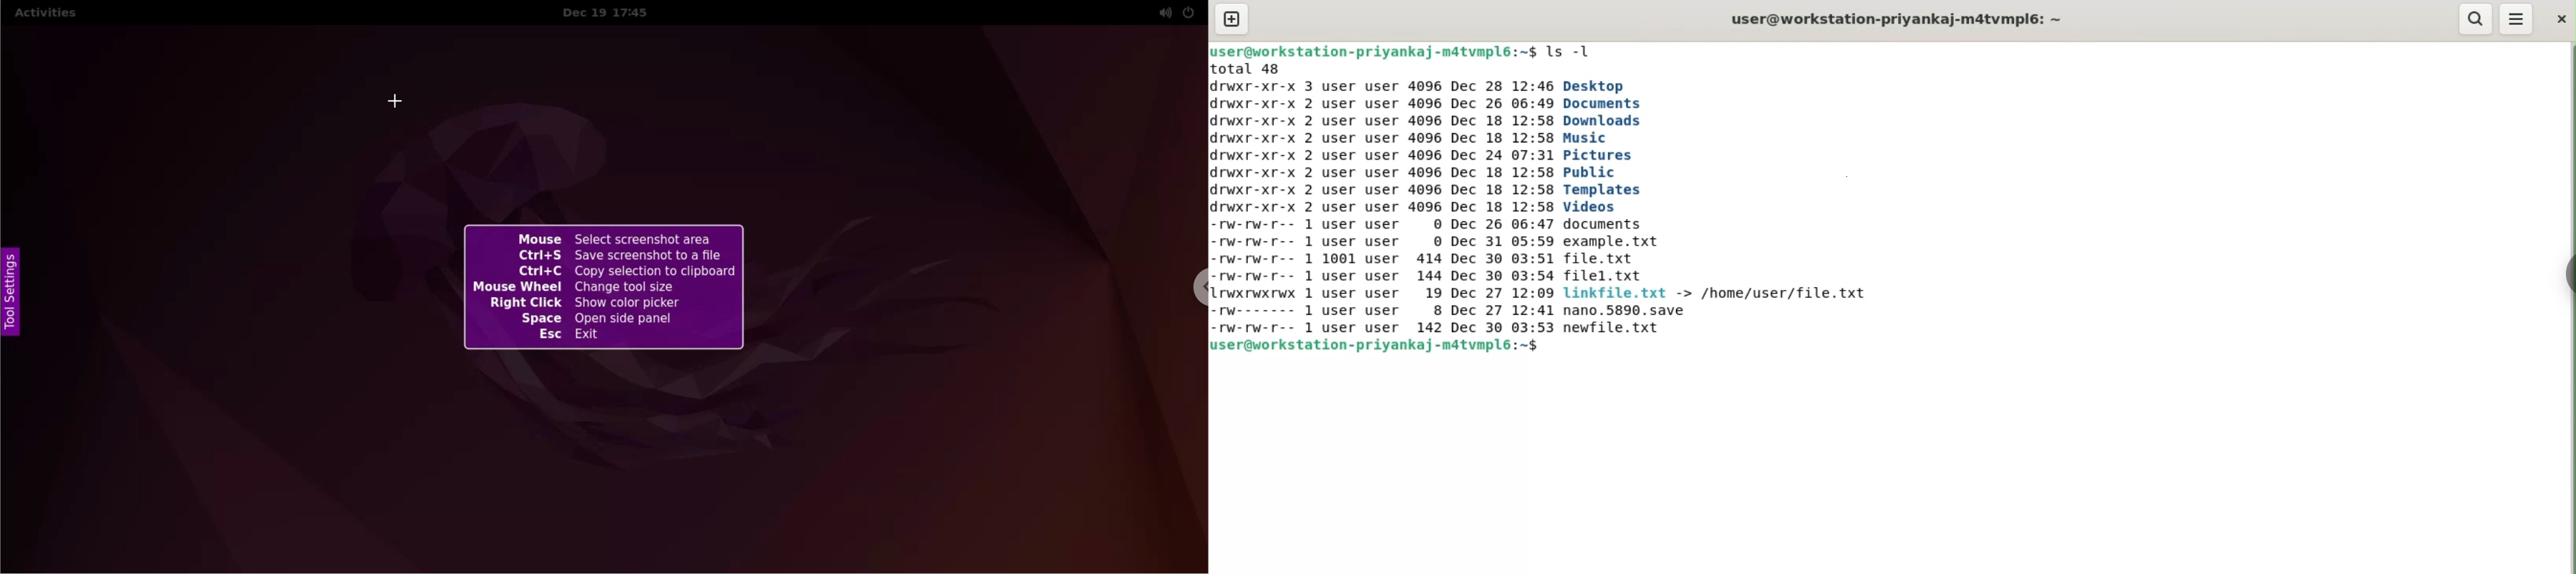  I want to click on cursor, so click(396, 104).